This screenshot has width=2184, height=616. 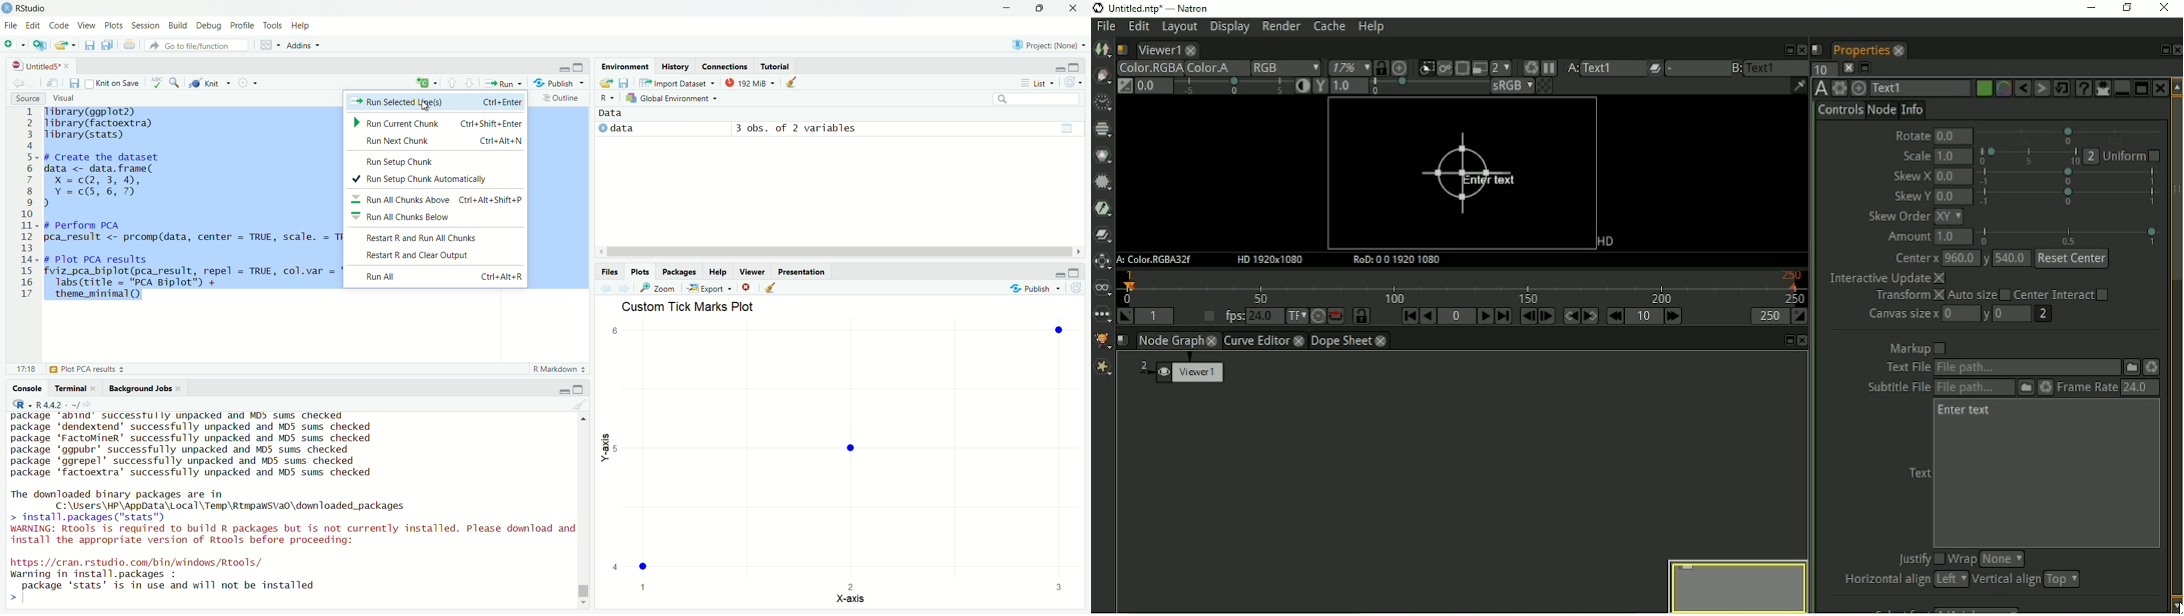 I want to click on R language, so click(x=608, y=98).